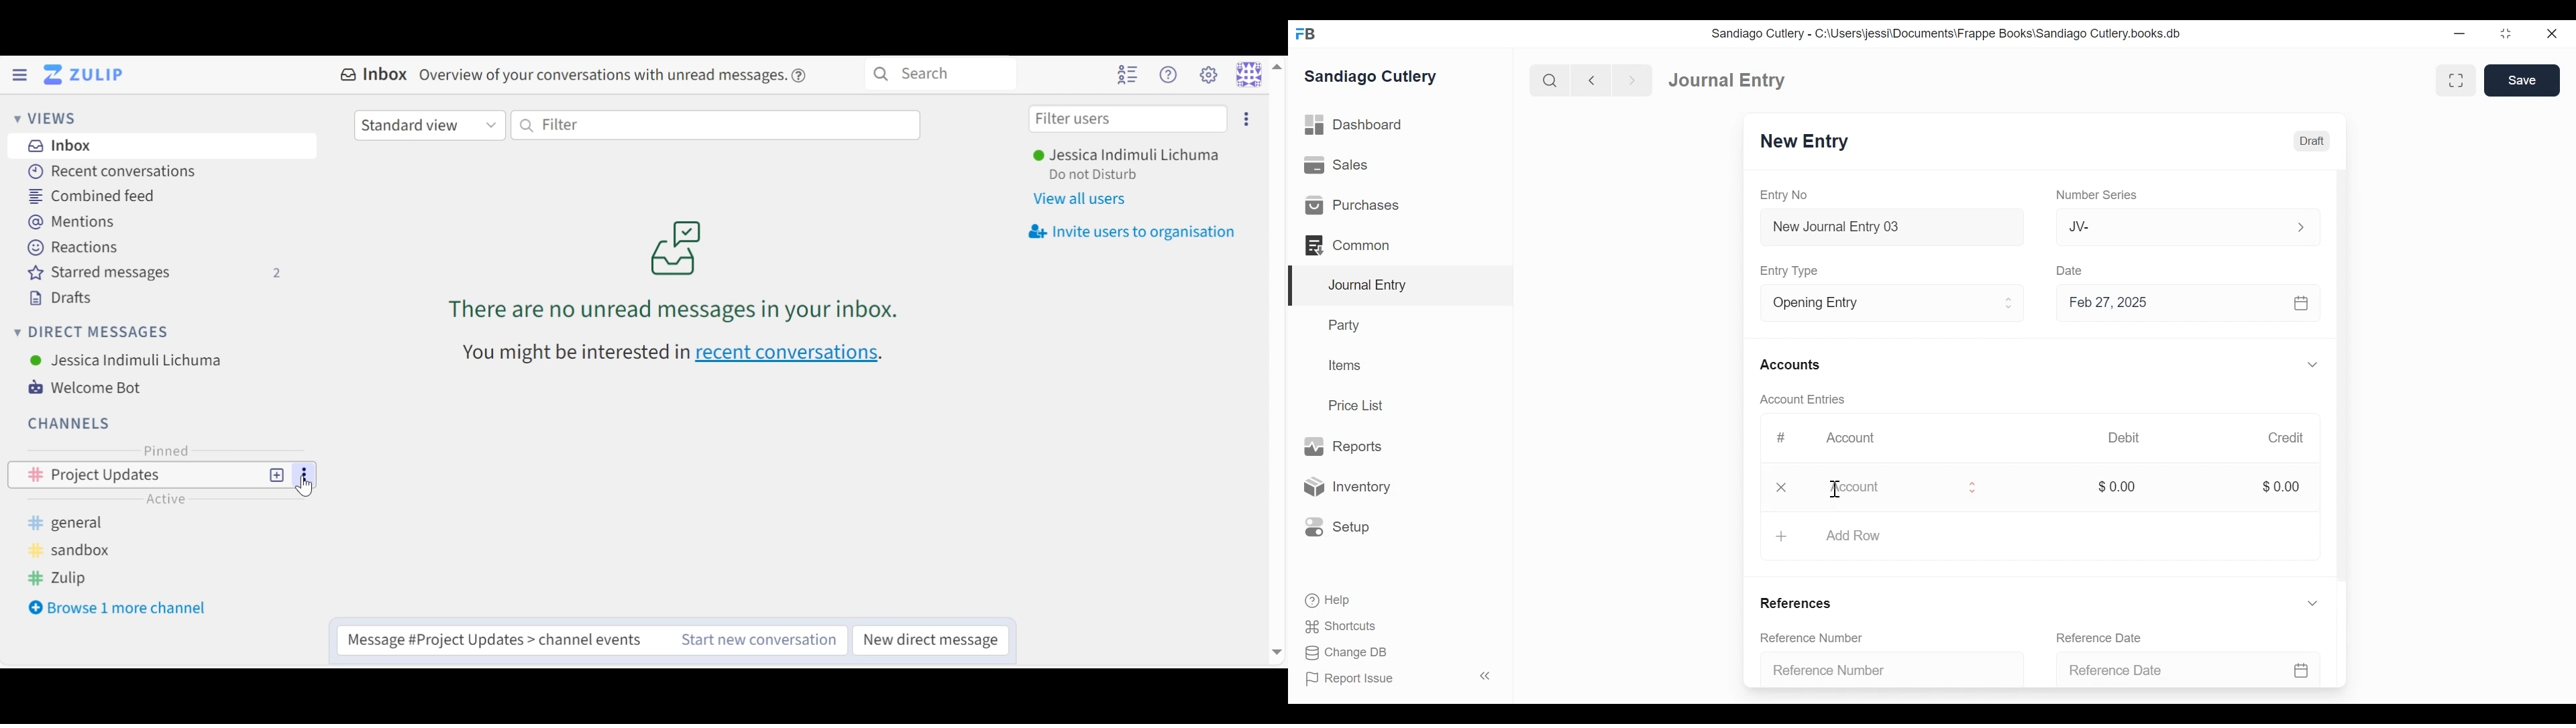 This screenshot has height=728, width=2576. What do you see at coordinates (1345, 653) in the screenshot?
I see `Change DB` at bounding box center [1345, 653].